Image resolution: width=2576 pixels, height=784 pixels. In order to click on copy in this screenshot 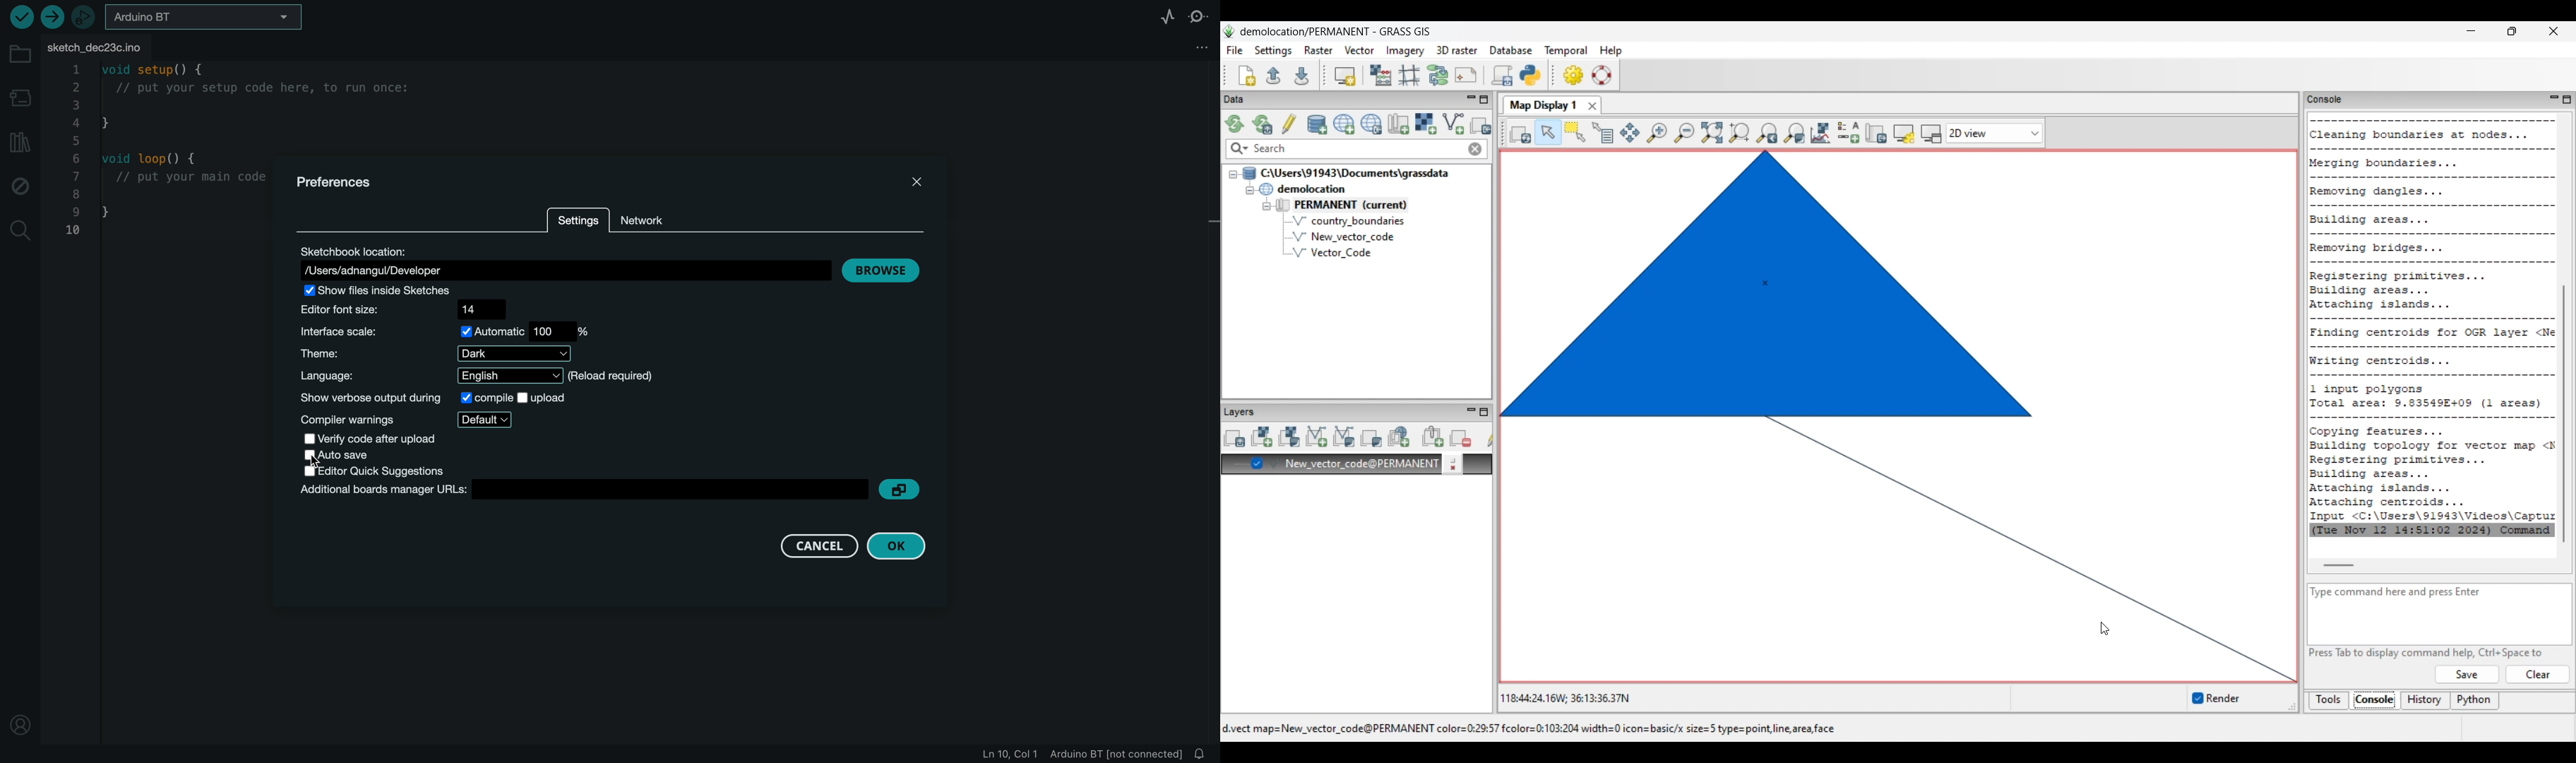, I will do `click(899, 489)`.